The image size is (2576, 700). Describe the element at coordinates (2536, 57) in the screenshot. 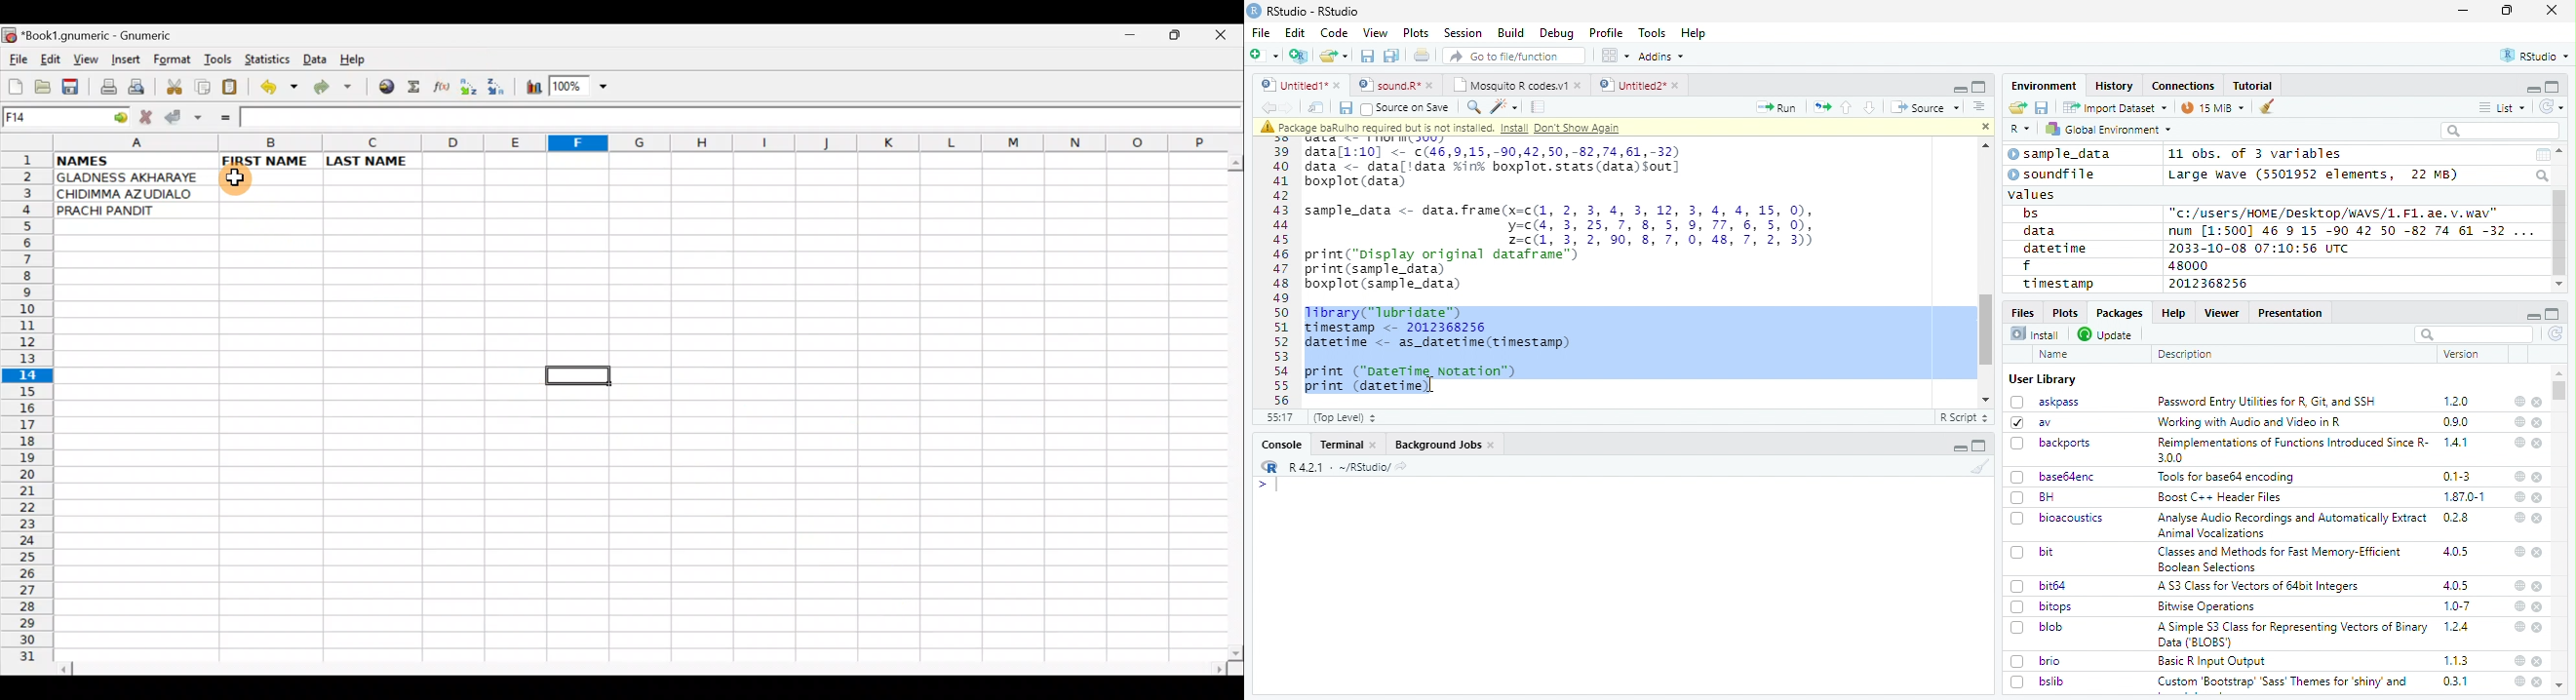

I see `RStudio` at that location.